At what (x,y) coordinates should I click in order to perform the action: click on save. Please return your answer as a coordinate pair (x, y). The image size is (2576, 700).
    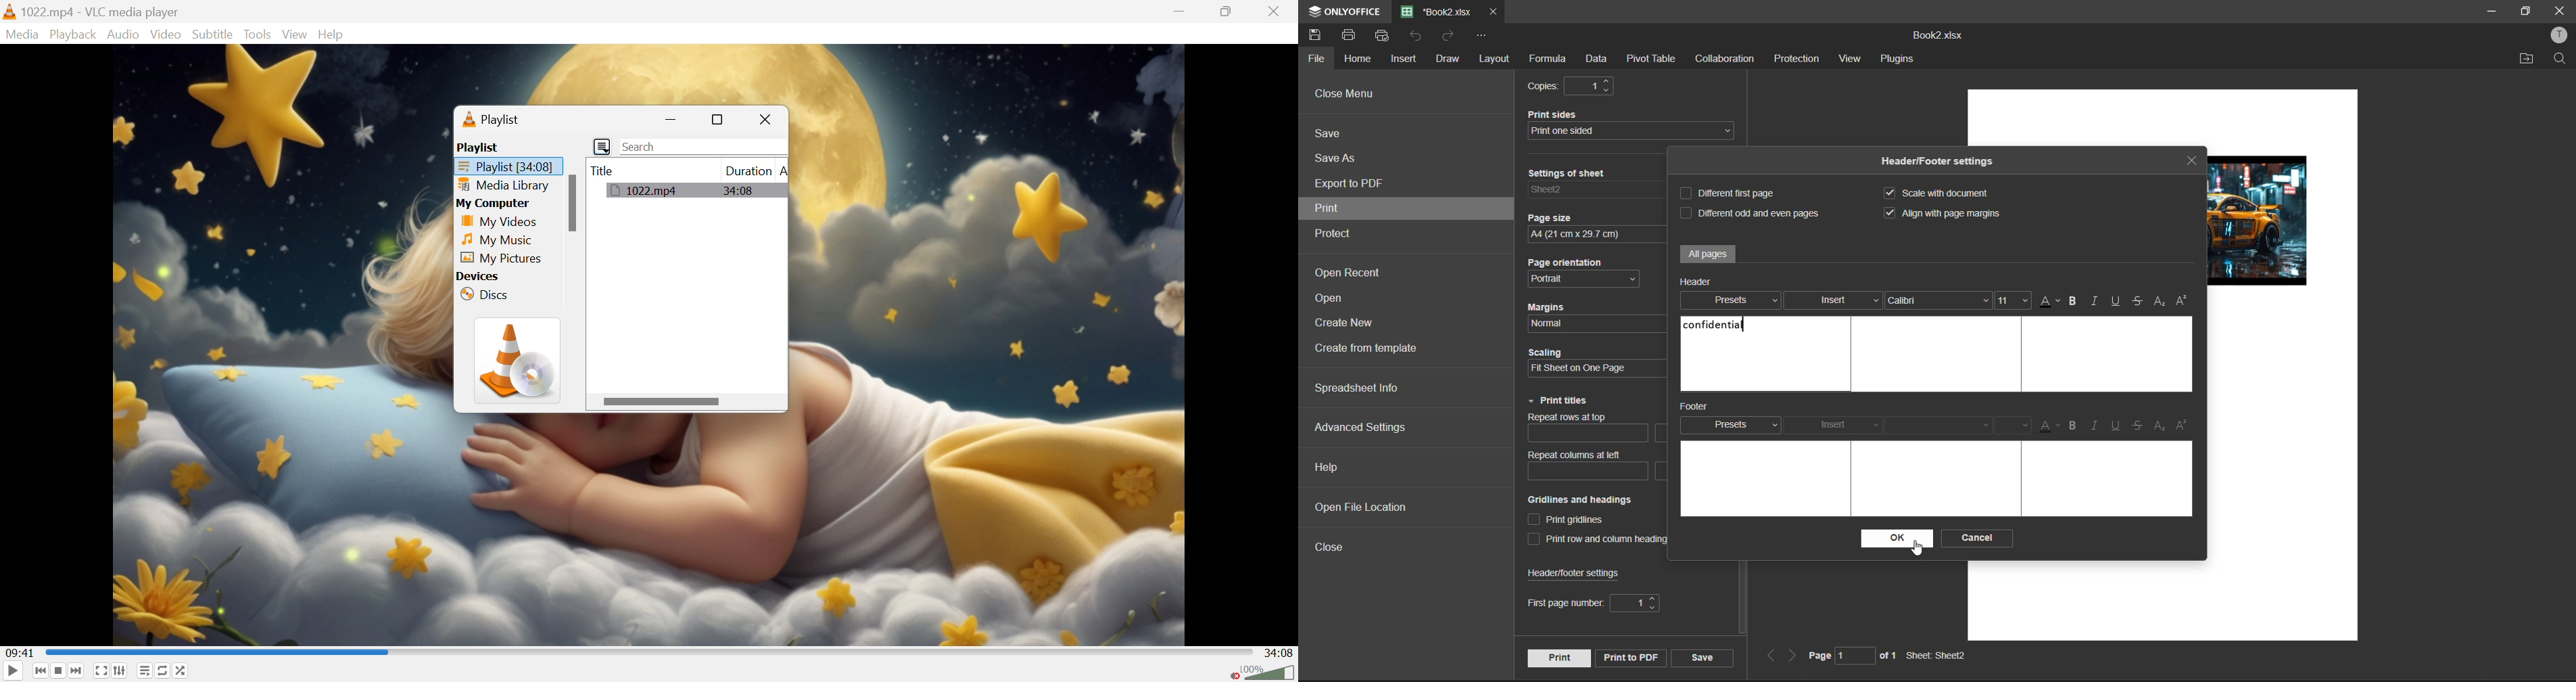
    Looking at the image, I should click on (1701, 657).